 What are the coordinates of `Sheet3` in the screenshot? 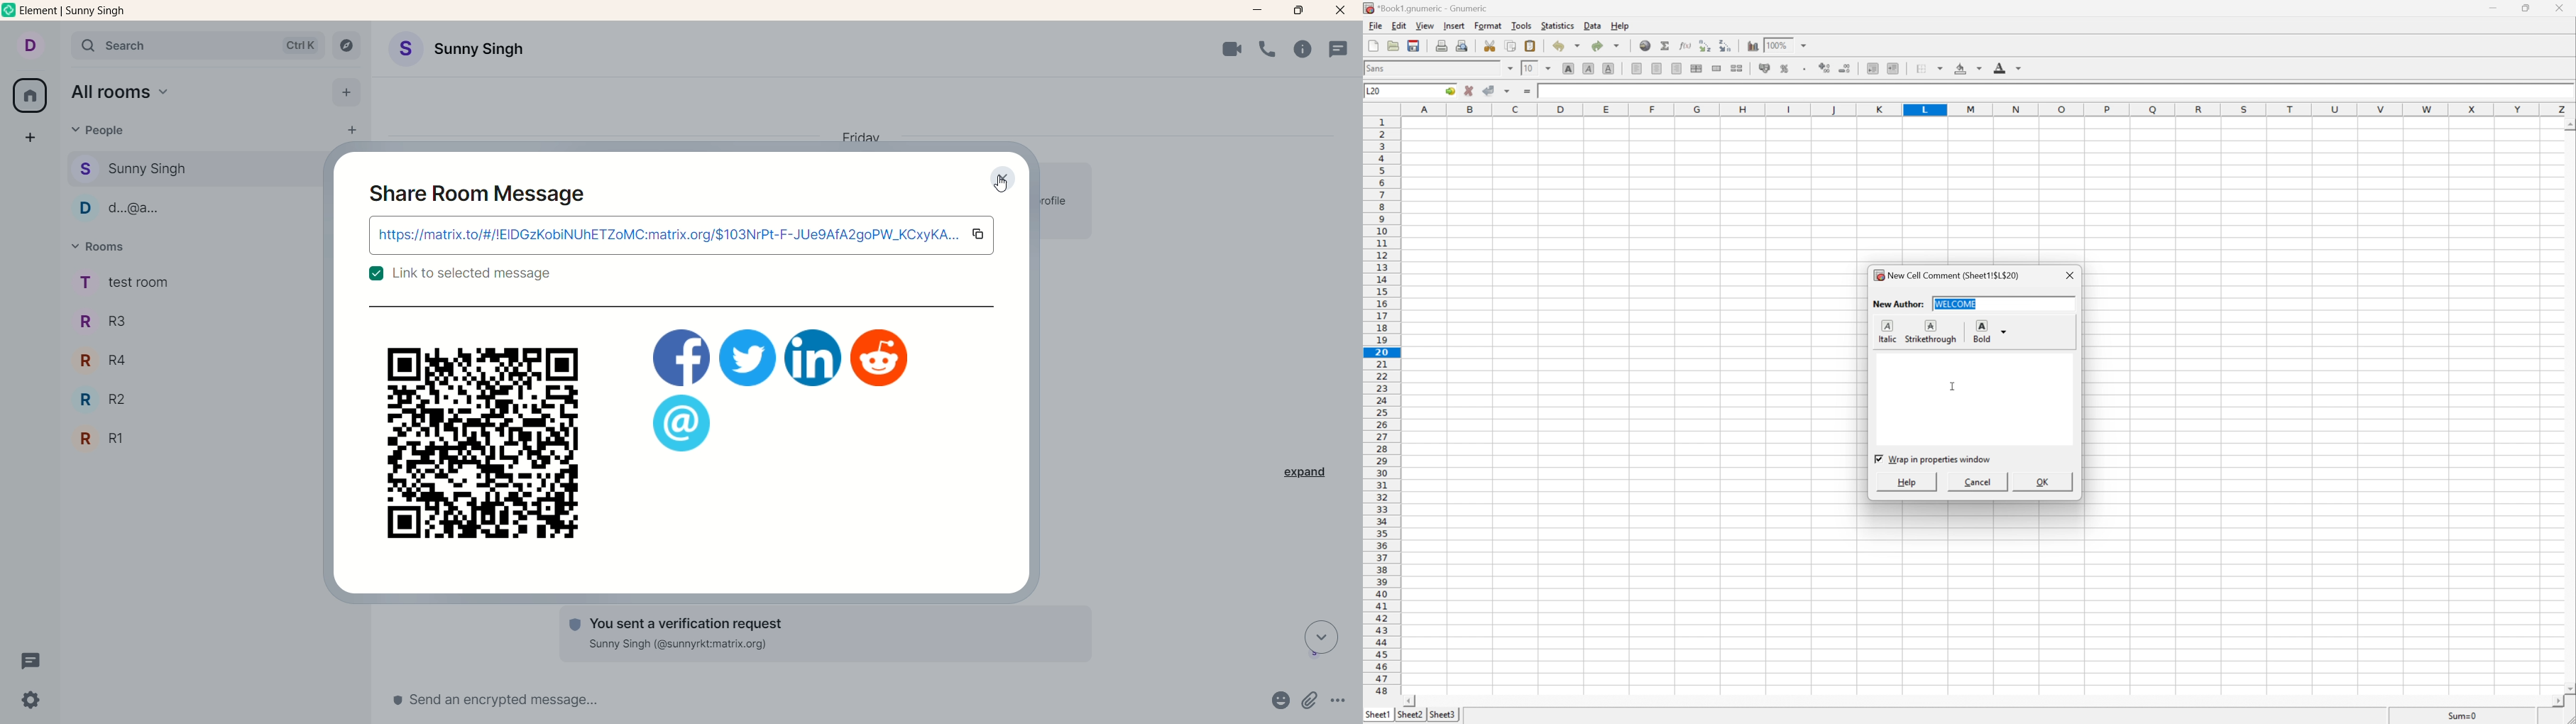 It's located at (1409, 715).